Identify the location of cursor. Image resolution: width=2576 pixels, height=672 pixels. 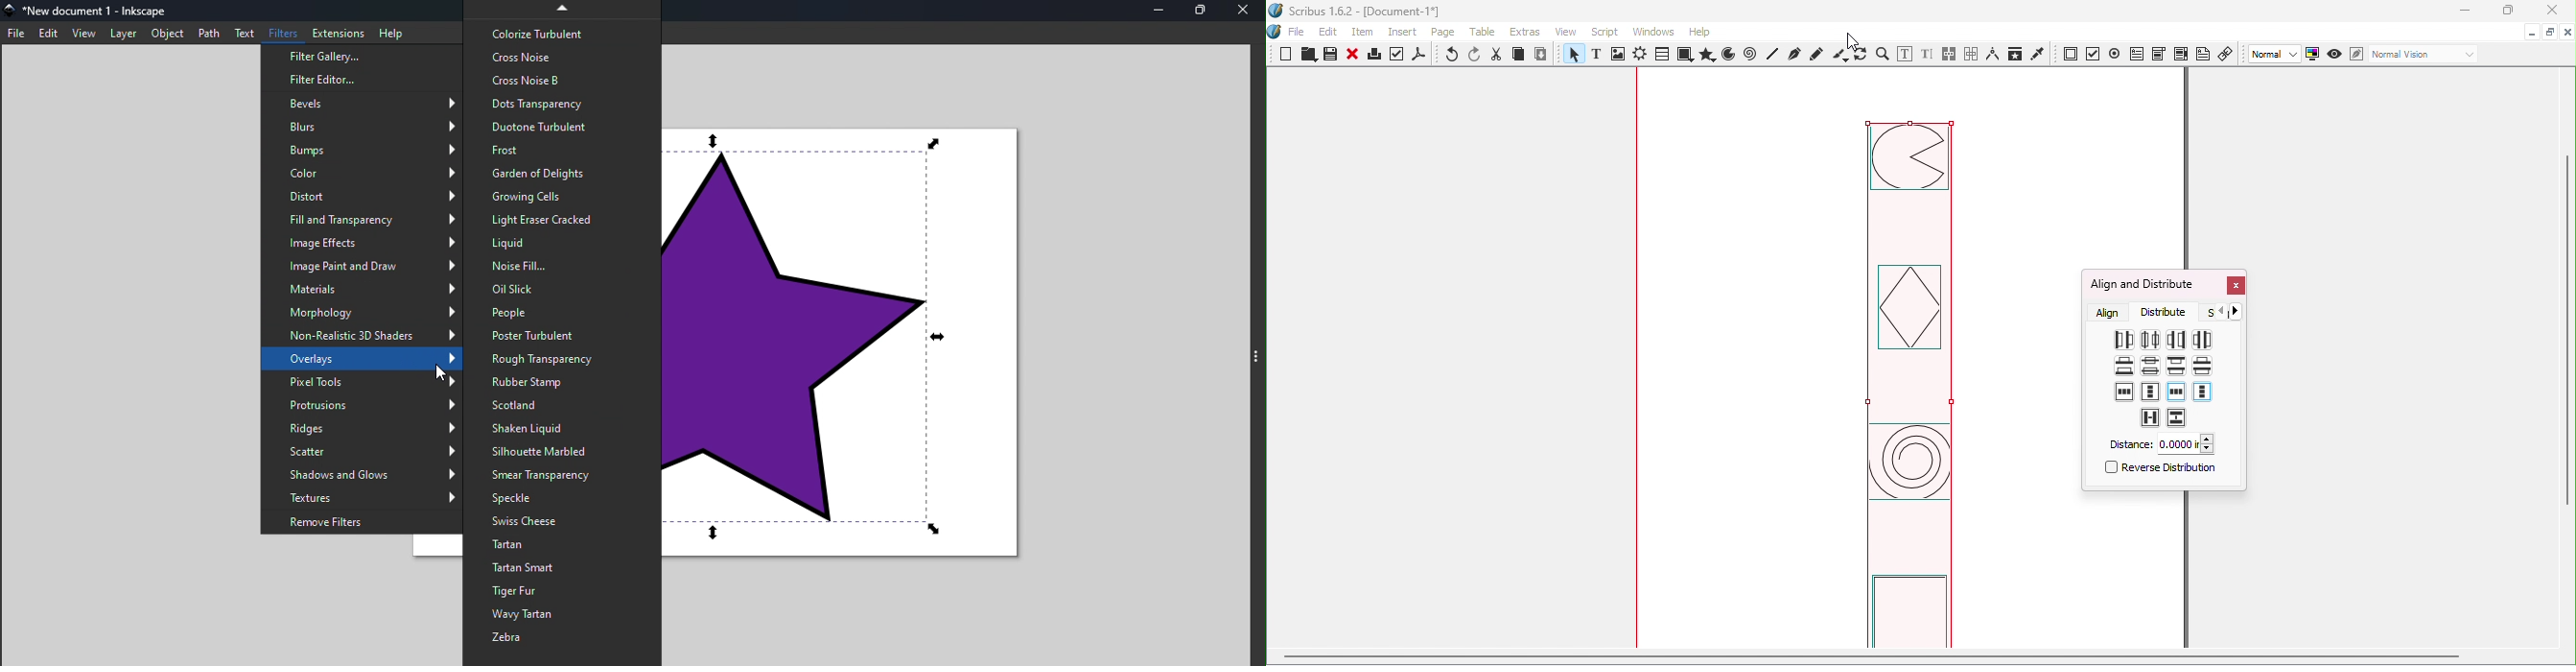
(442, 374).